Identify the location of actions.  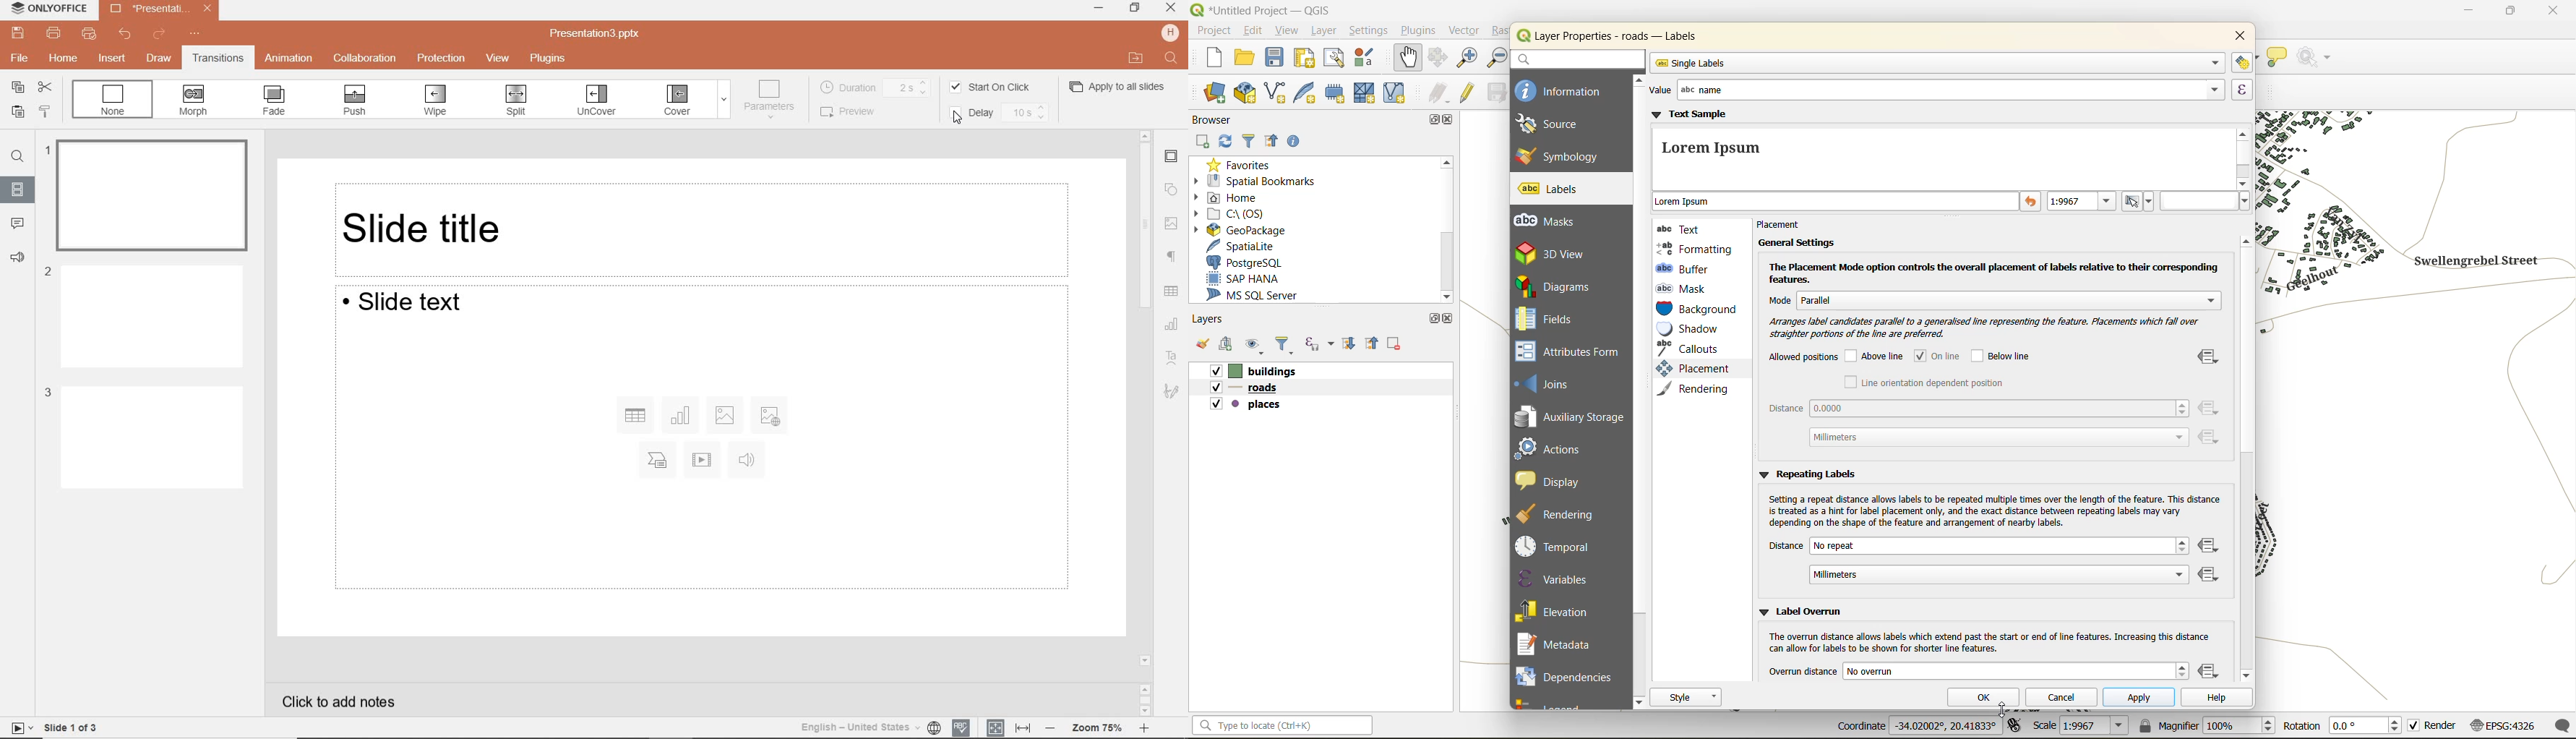
(1558, 448).